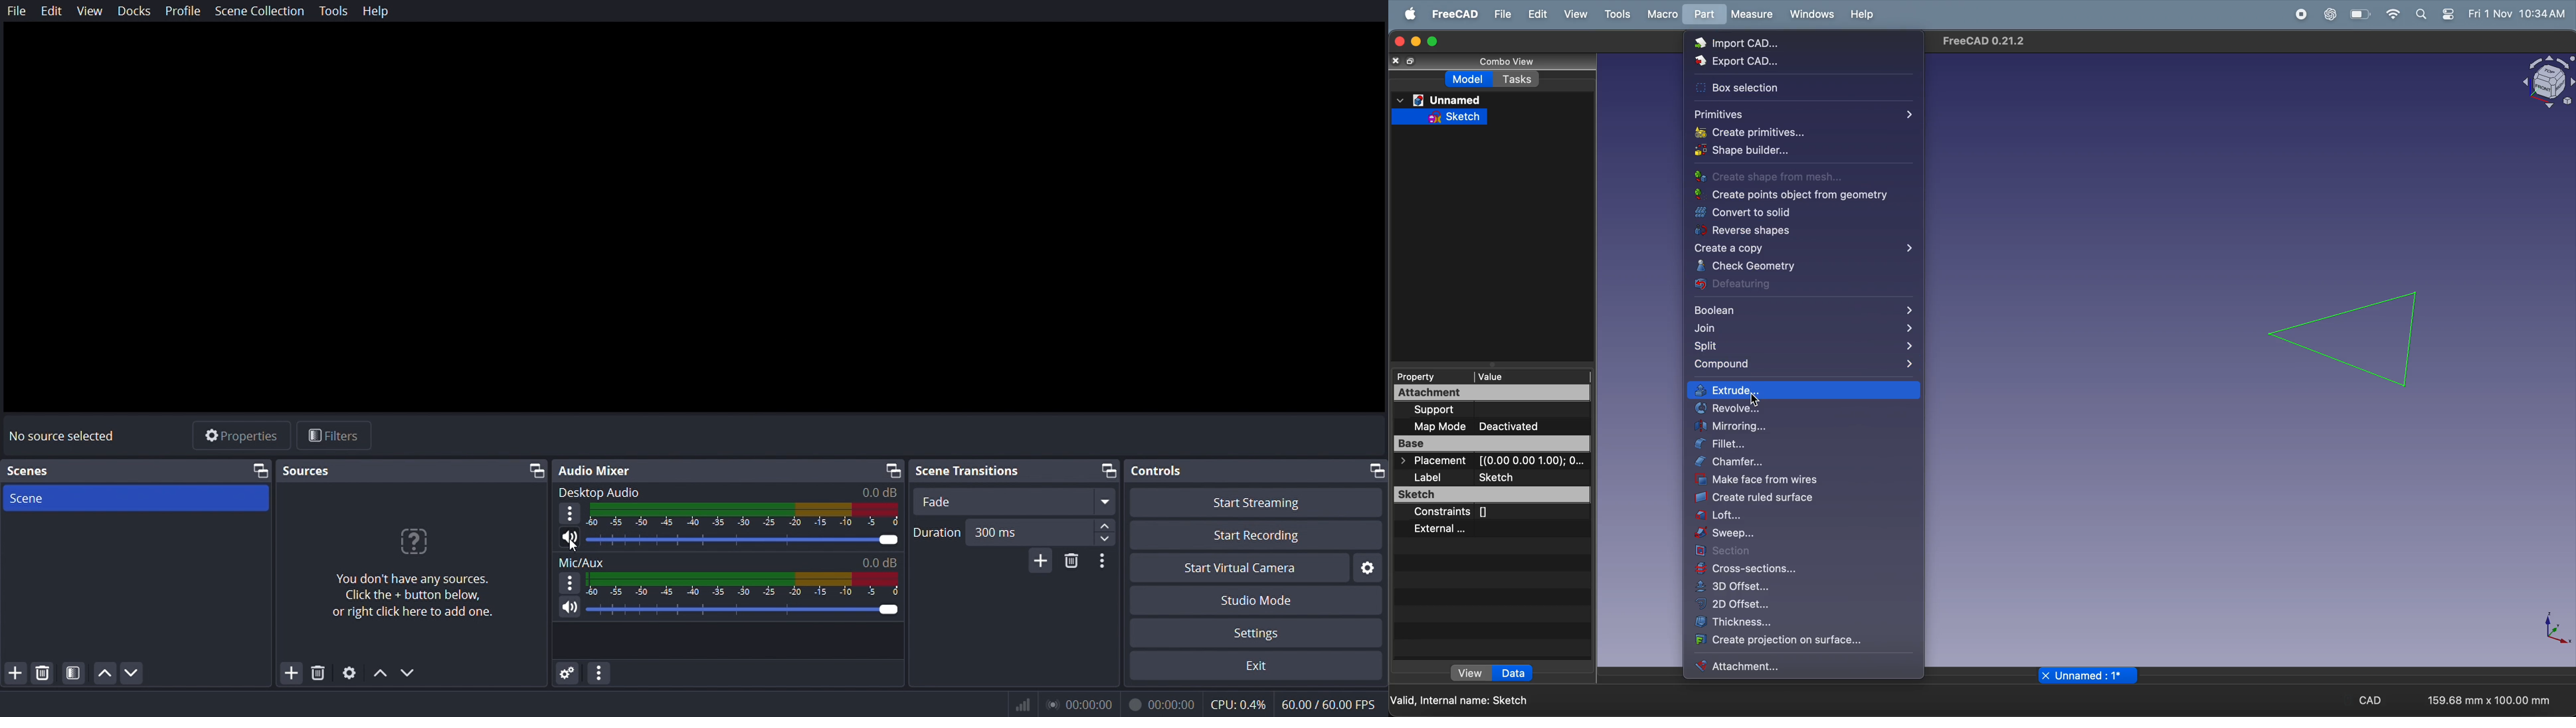 This screenshot has height=728, width=2576. What do you see at coordinates (241, 438) in the screenshot?
I see `properties` at bounding box center [241, 438].